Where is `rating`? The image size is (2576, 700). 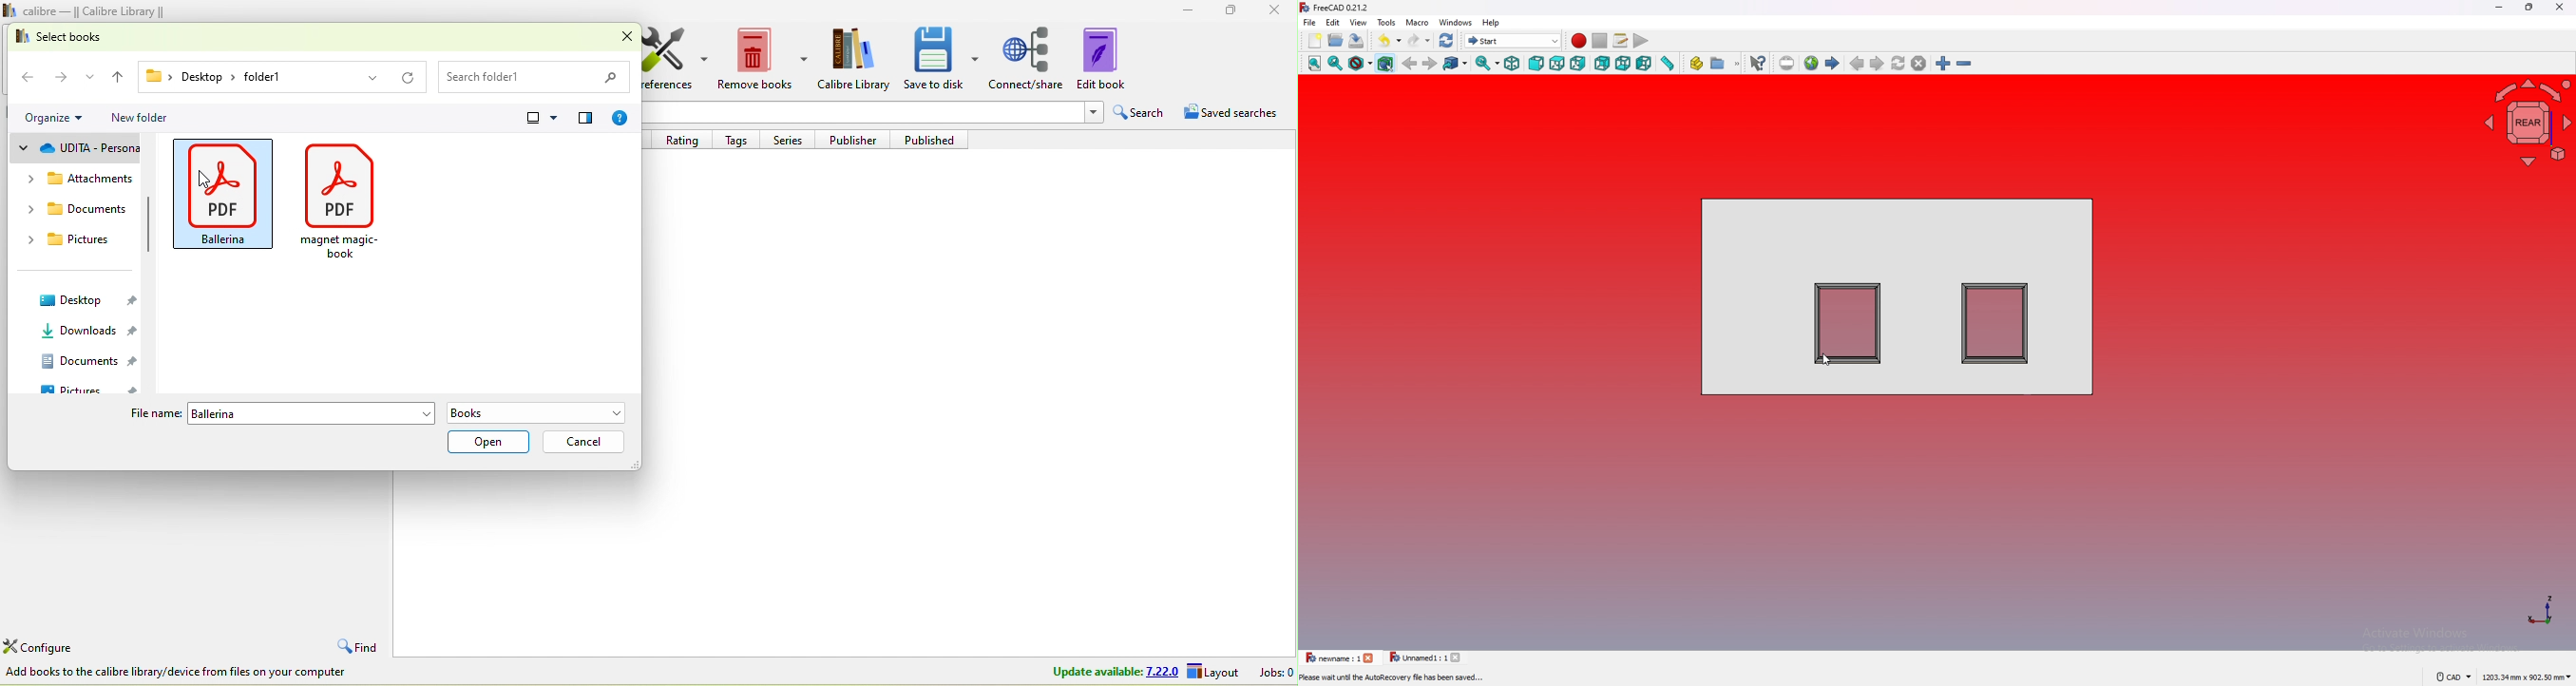
rating is located at coordinates (688, 140).